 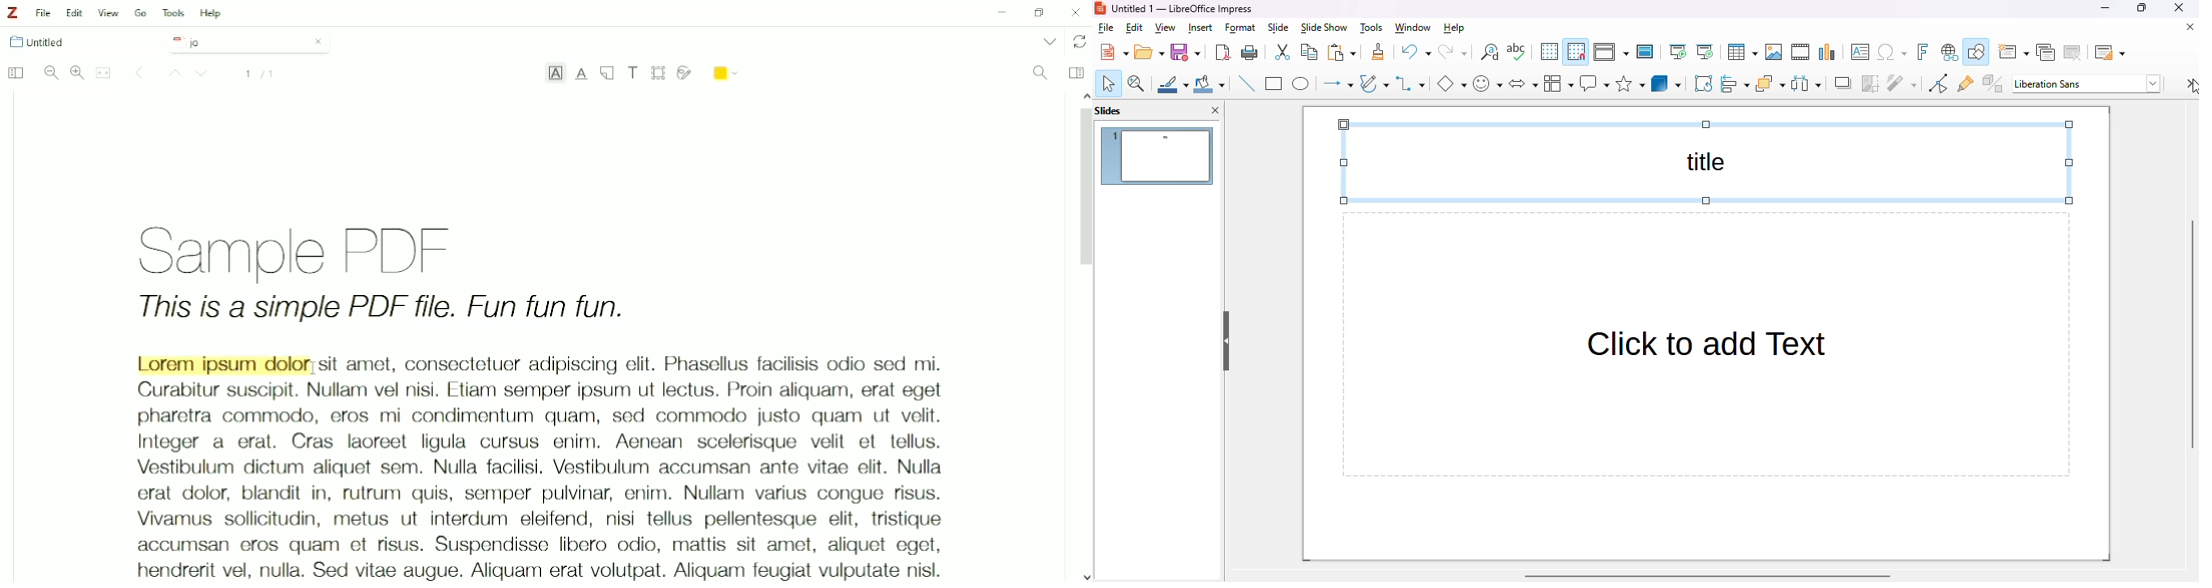 I want to click on slides, so click(x=1109, y=111).